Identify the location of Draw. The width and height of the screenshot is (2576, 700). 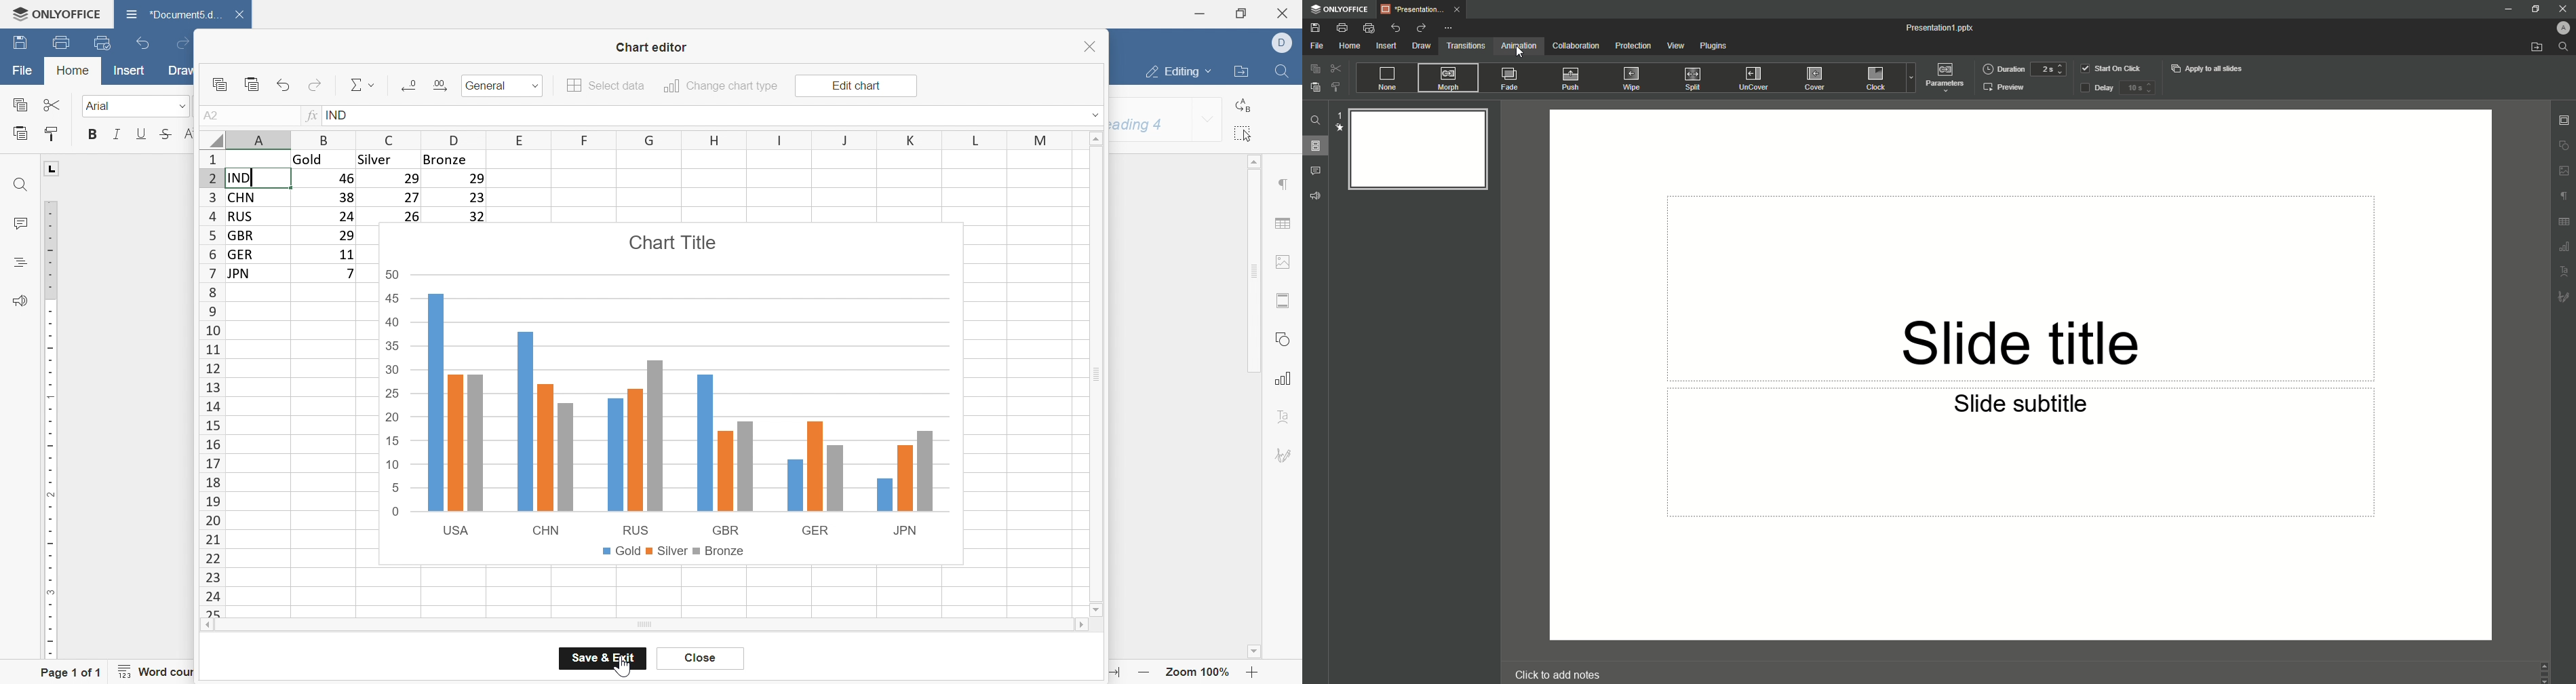
(1422, 45).